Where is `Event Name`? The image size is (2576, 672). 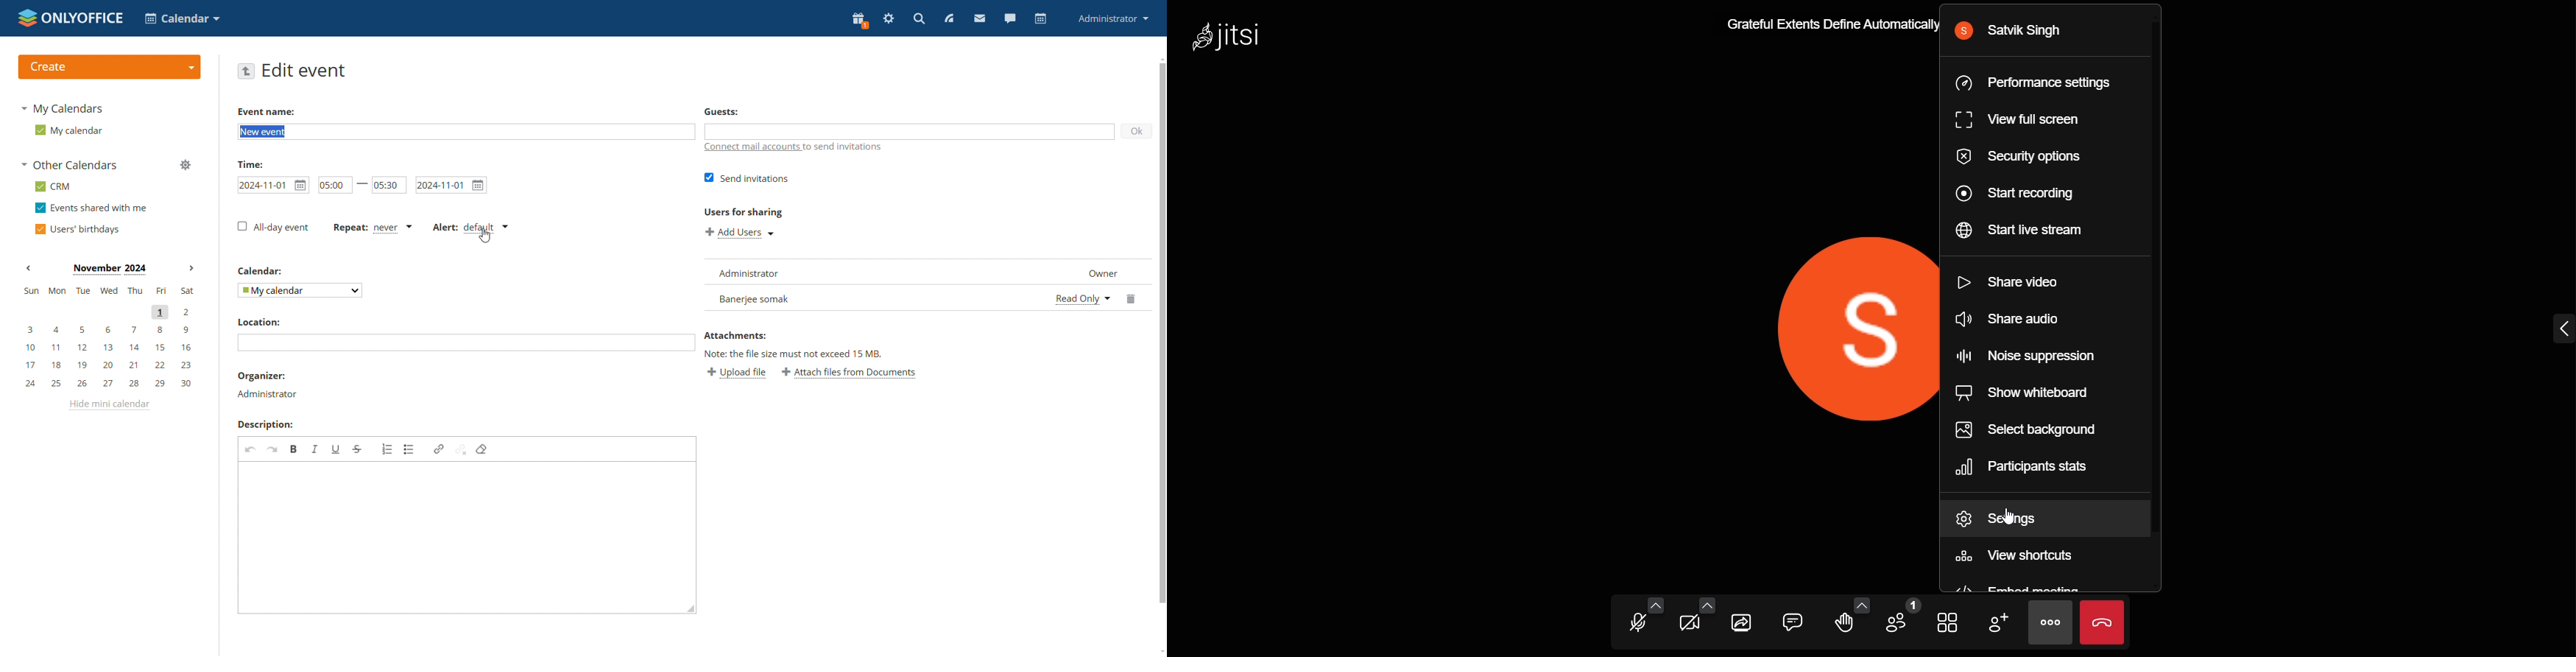
Event Name is located at coordinates (266, 112).